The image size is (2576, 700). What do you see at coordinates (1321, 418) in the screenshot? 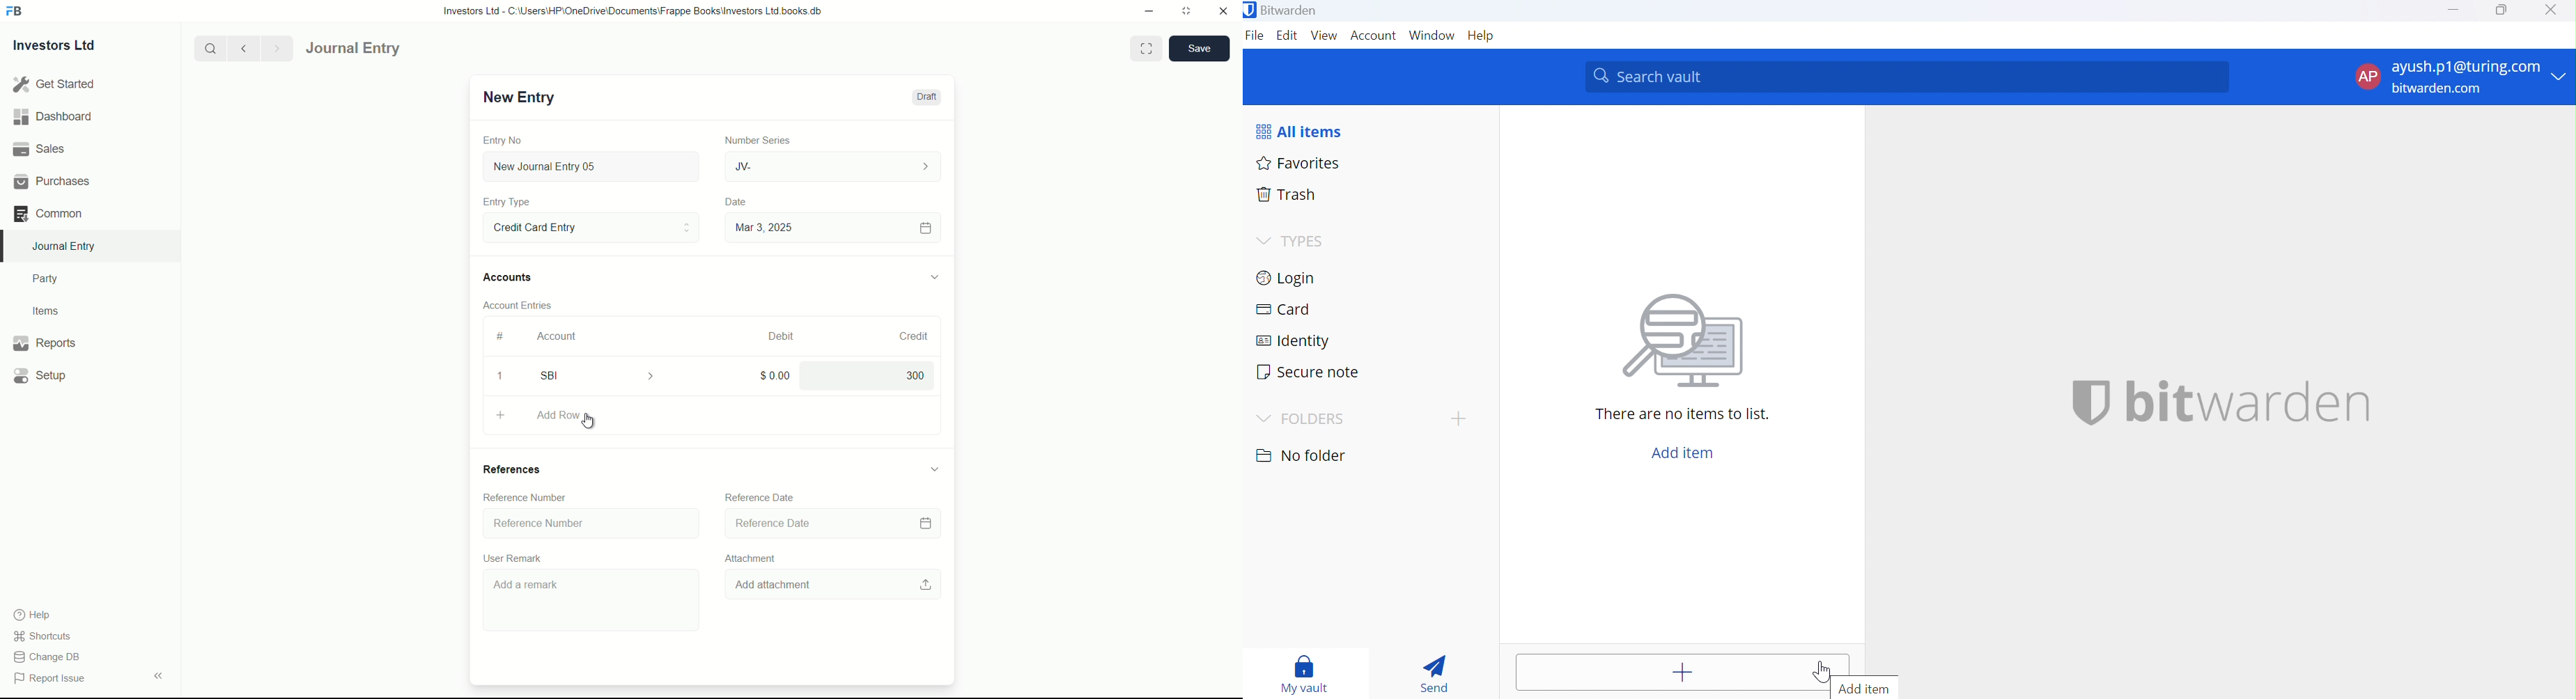
I see `FOLDERS` at bounding box center [1321, 418].